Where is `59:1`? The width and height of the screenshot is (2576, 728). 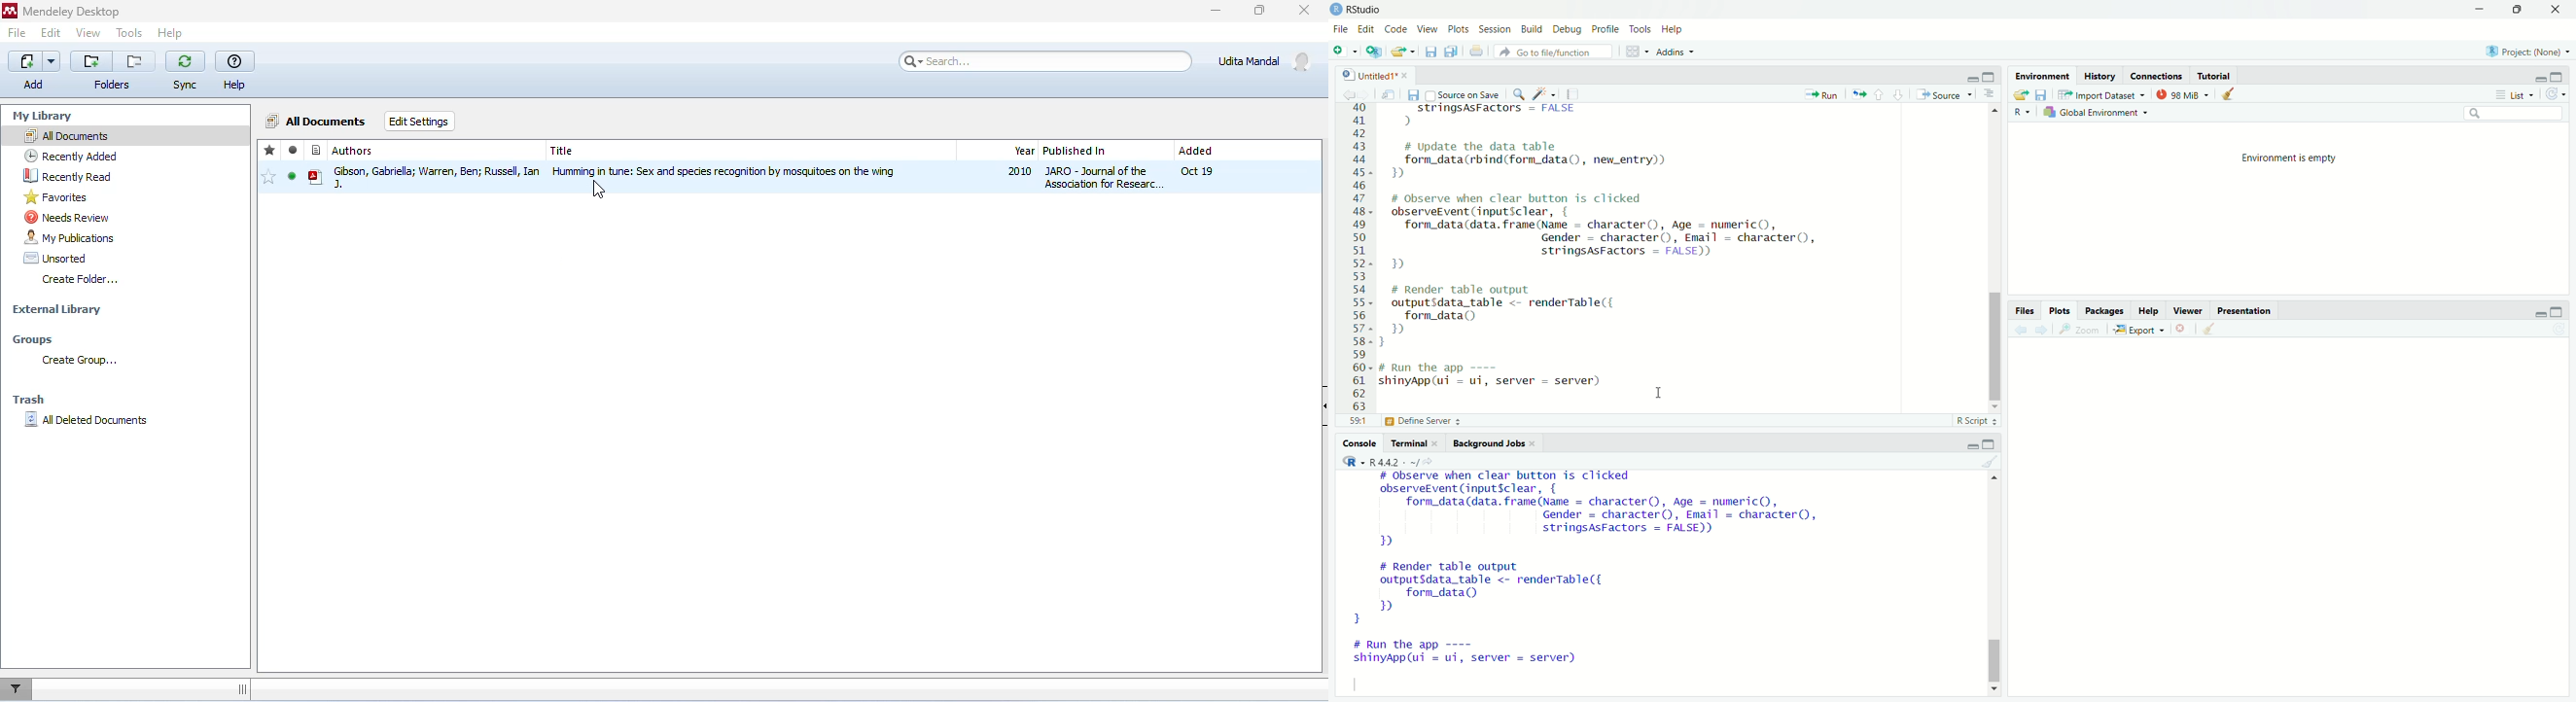
59:1 is located at coordinates (1357, 423).